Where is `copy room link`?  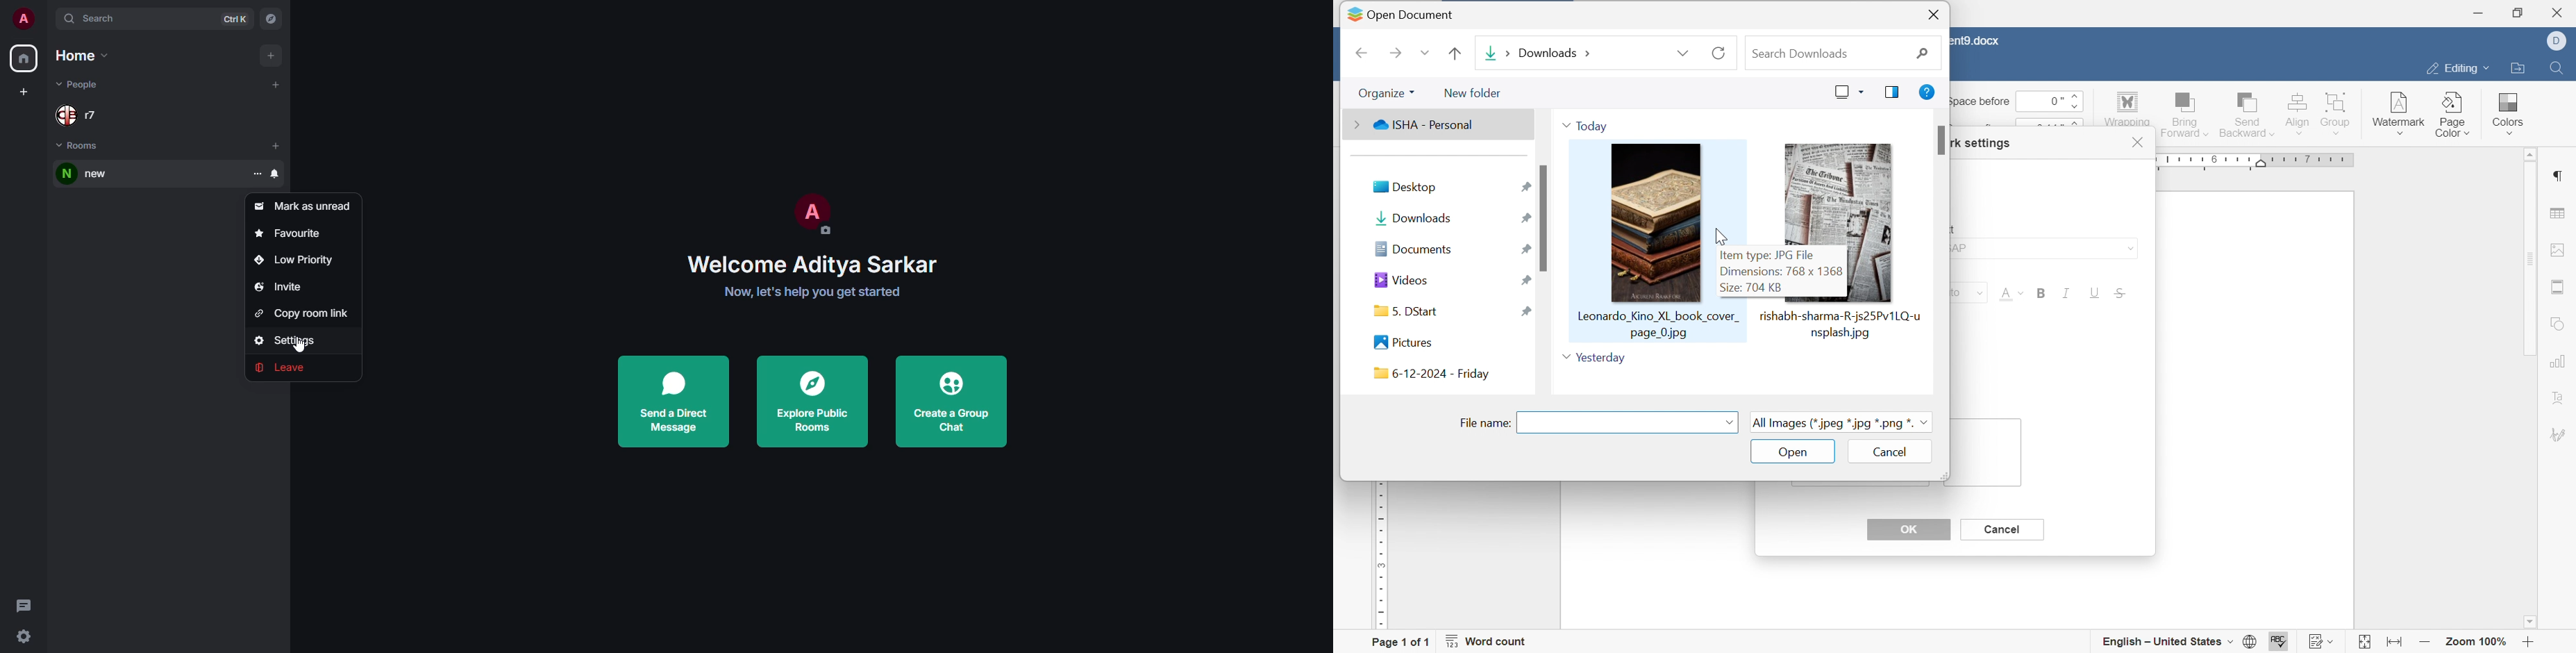 copy room link is located at coordinates (305, 313).